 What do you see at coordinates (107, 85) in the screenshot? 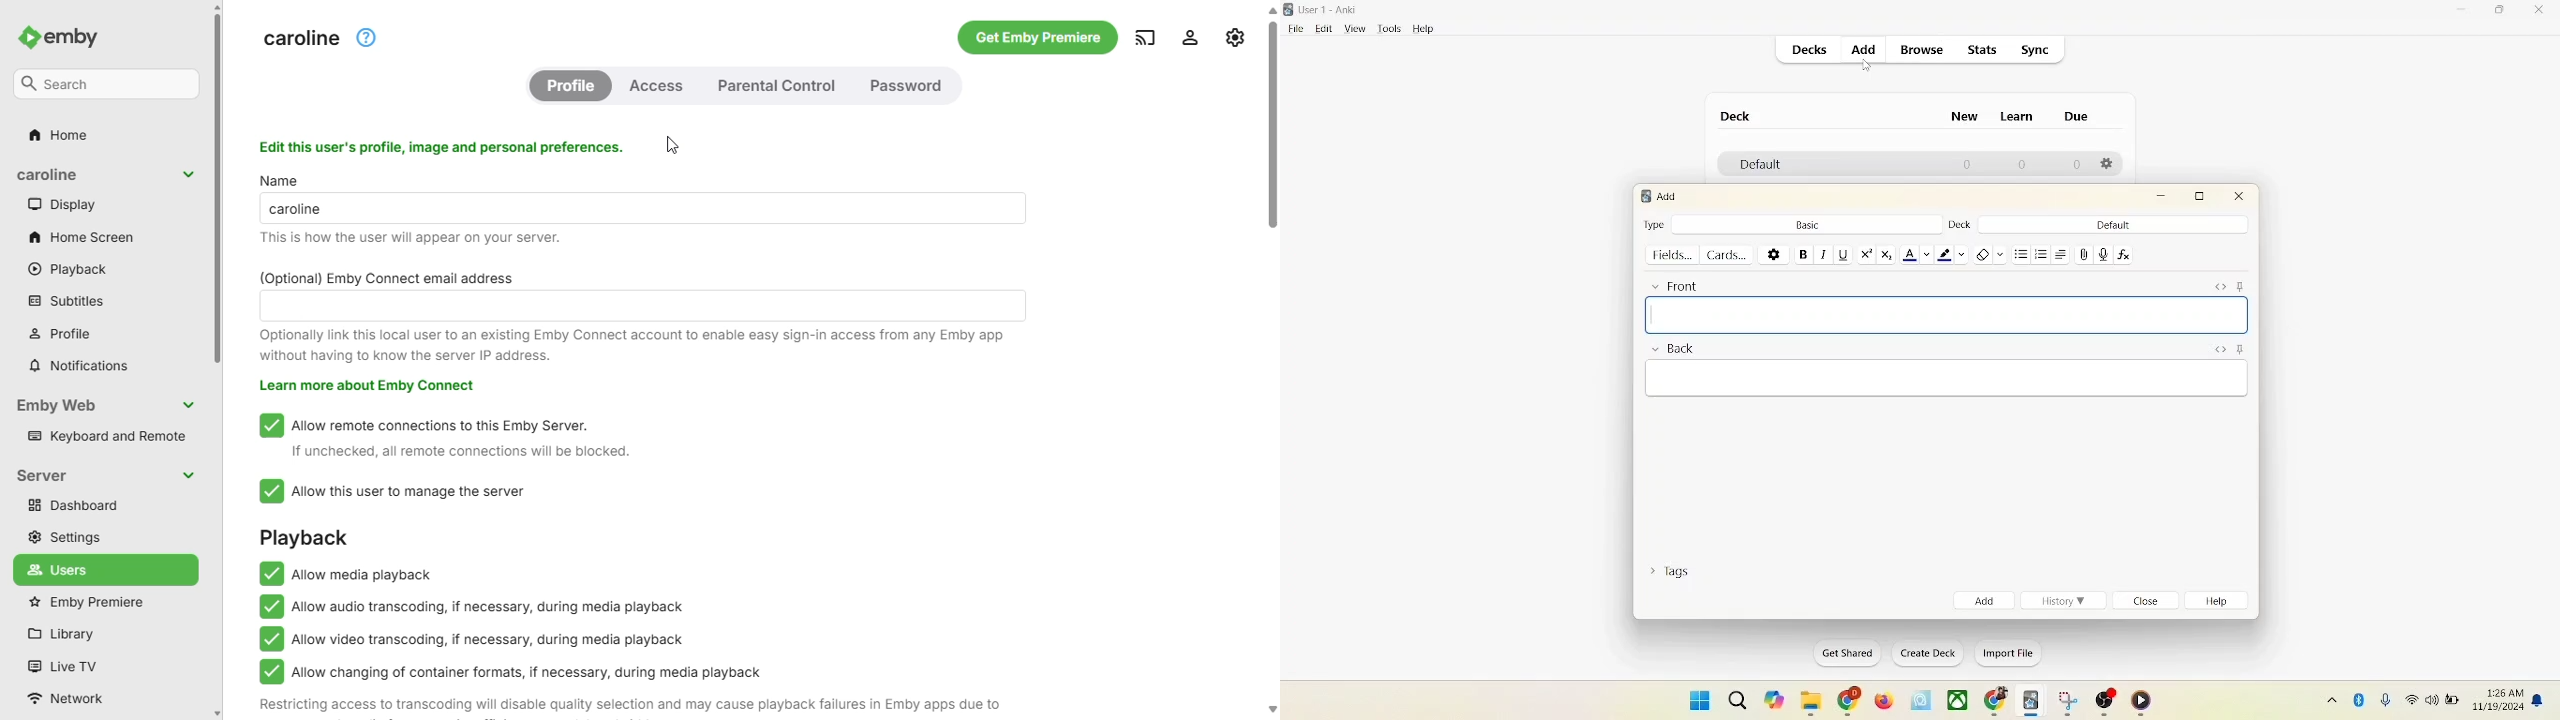
I see `search bar` at bounding box center [107, 85].